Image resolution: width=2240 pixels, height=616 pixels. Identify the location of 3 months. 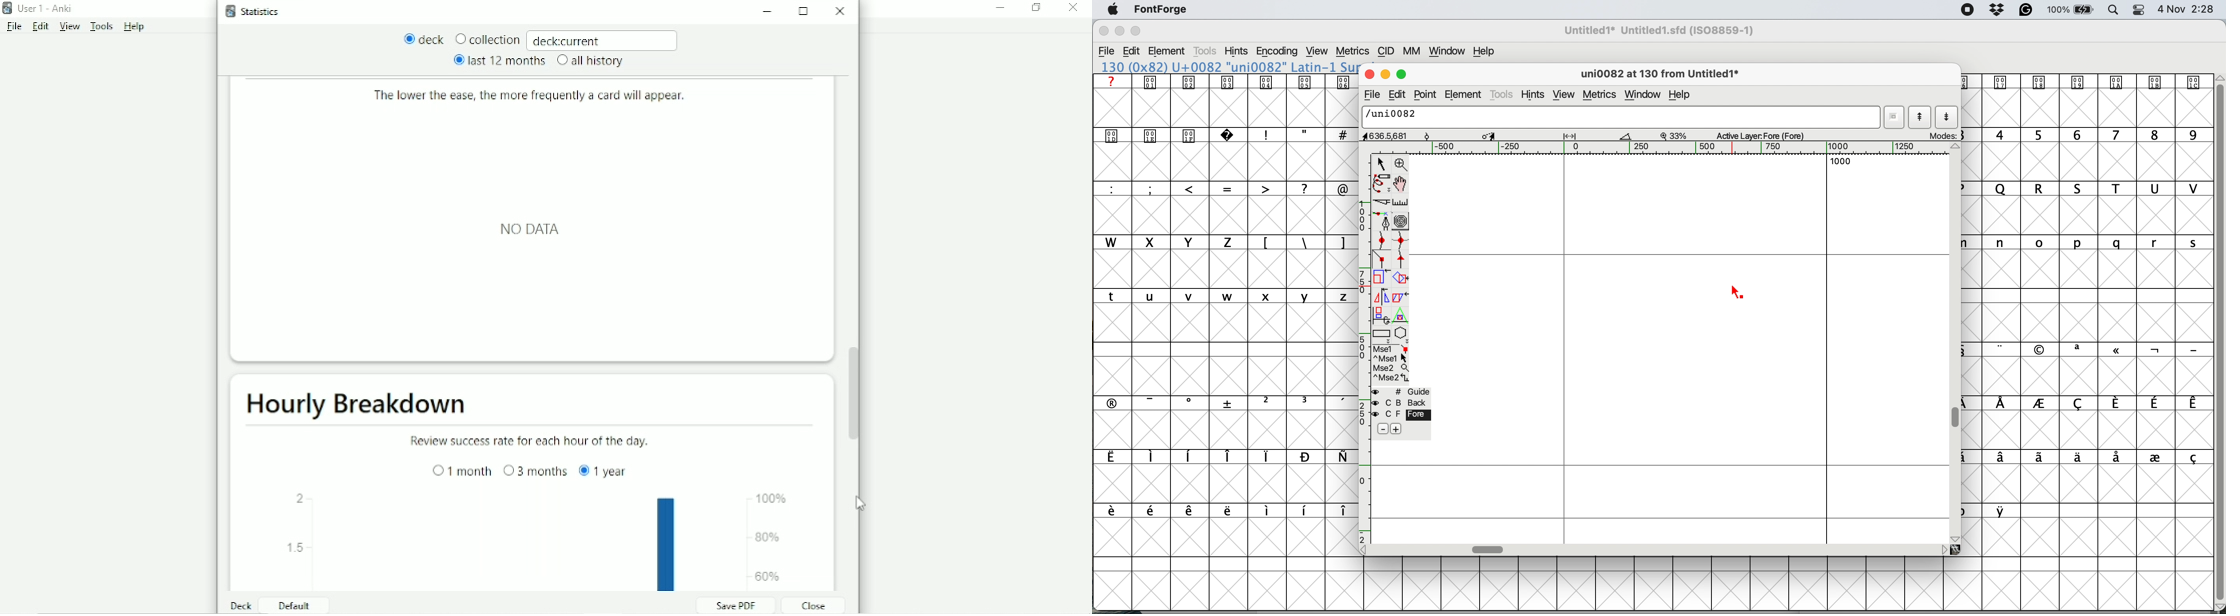
(536, 471).